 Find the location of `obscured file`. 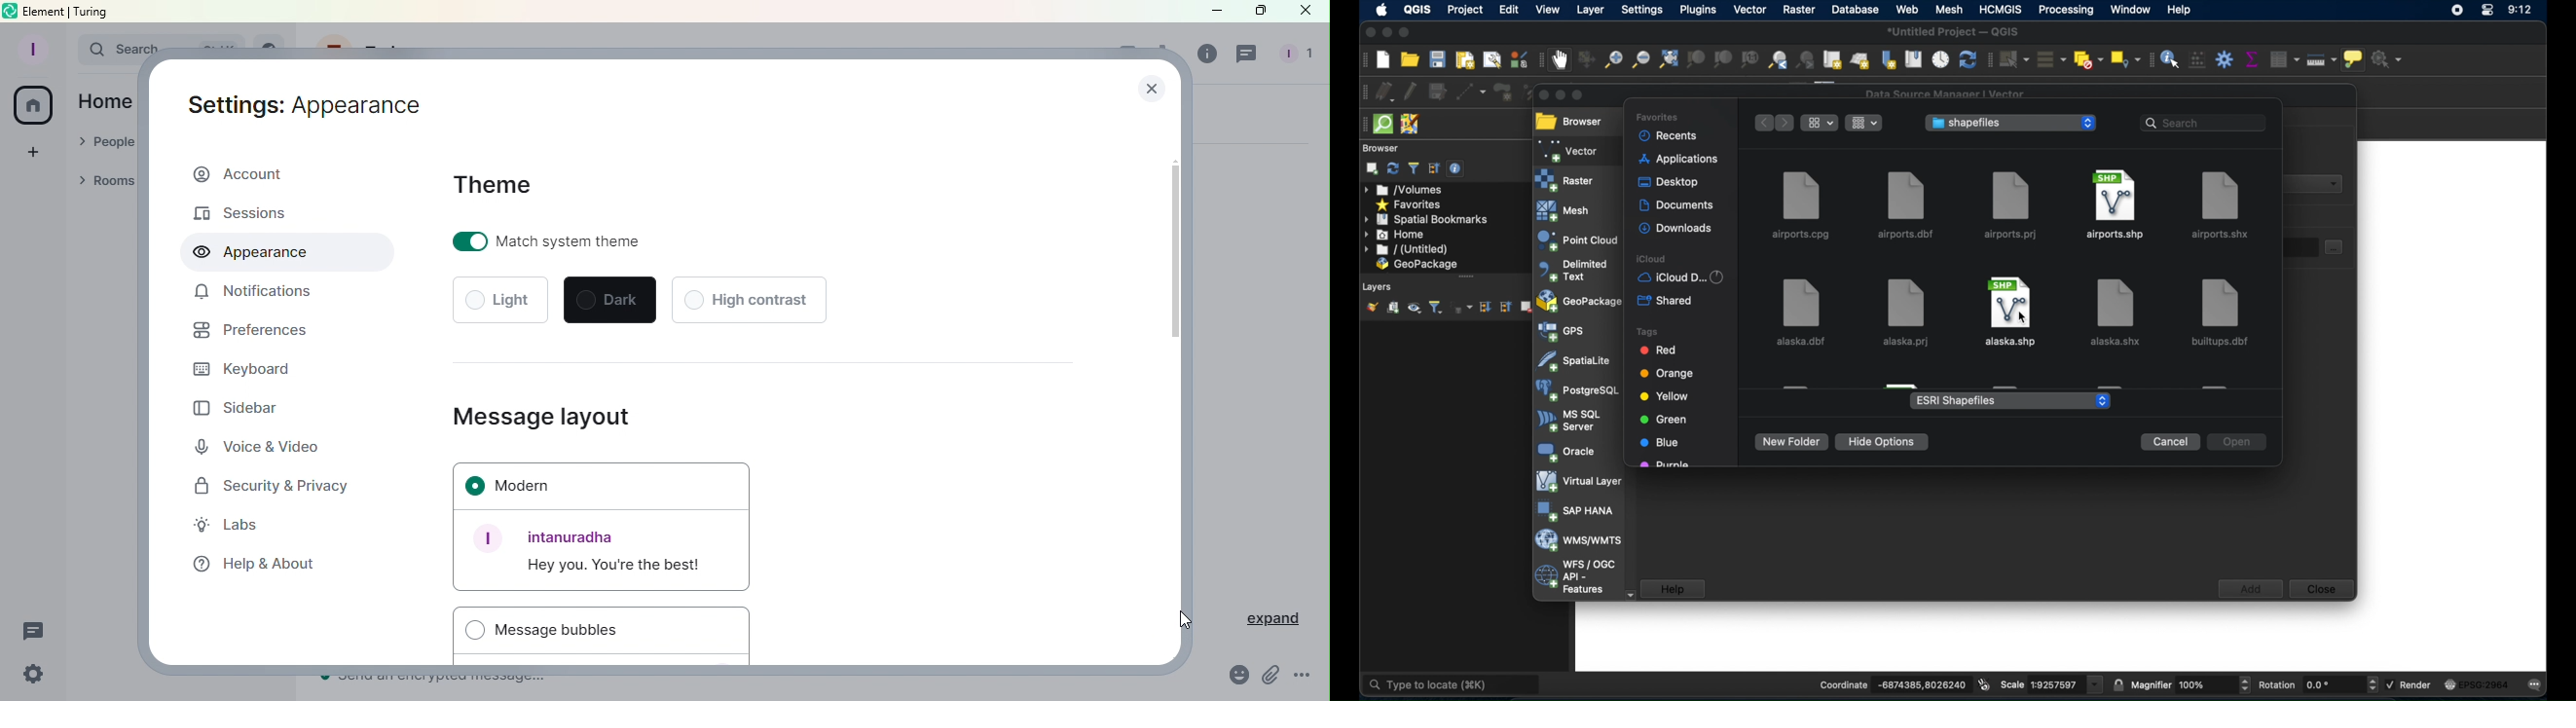

obscured file is located at coordinates (2214, 387).